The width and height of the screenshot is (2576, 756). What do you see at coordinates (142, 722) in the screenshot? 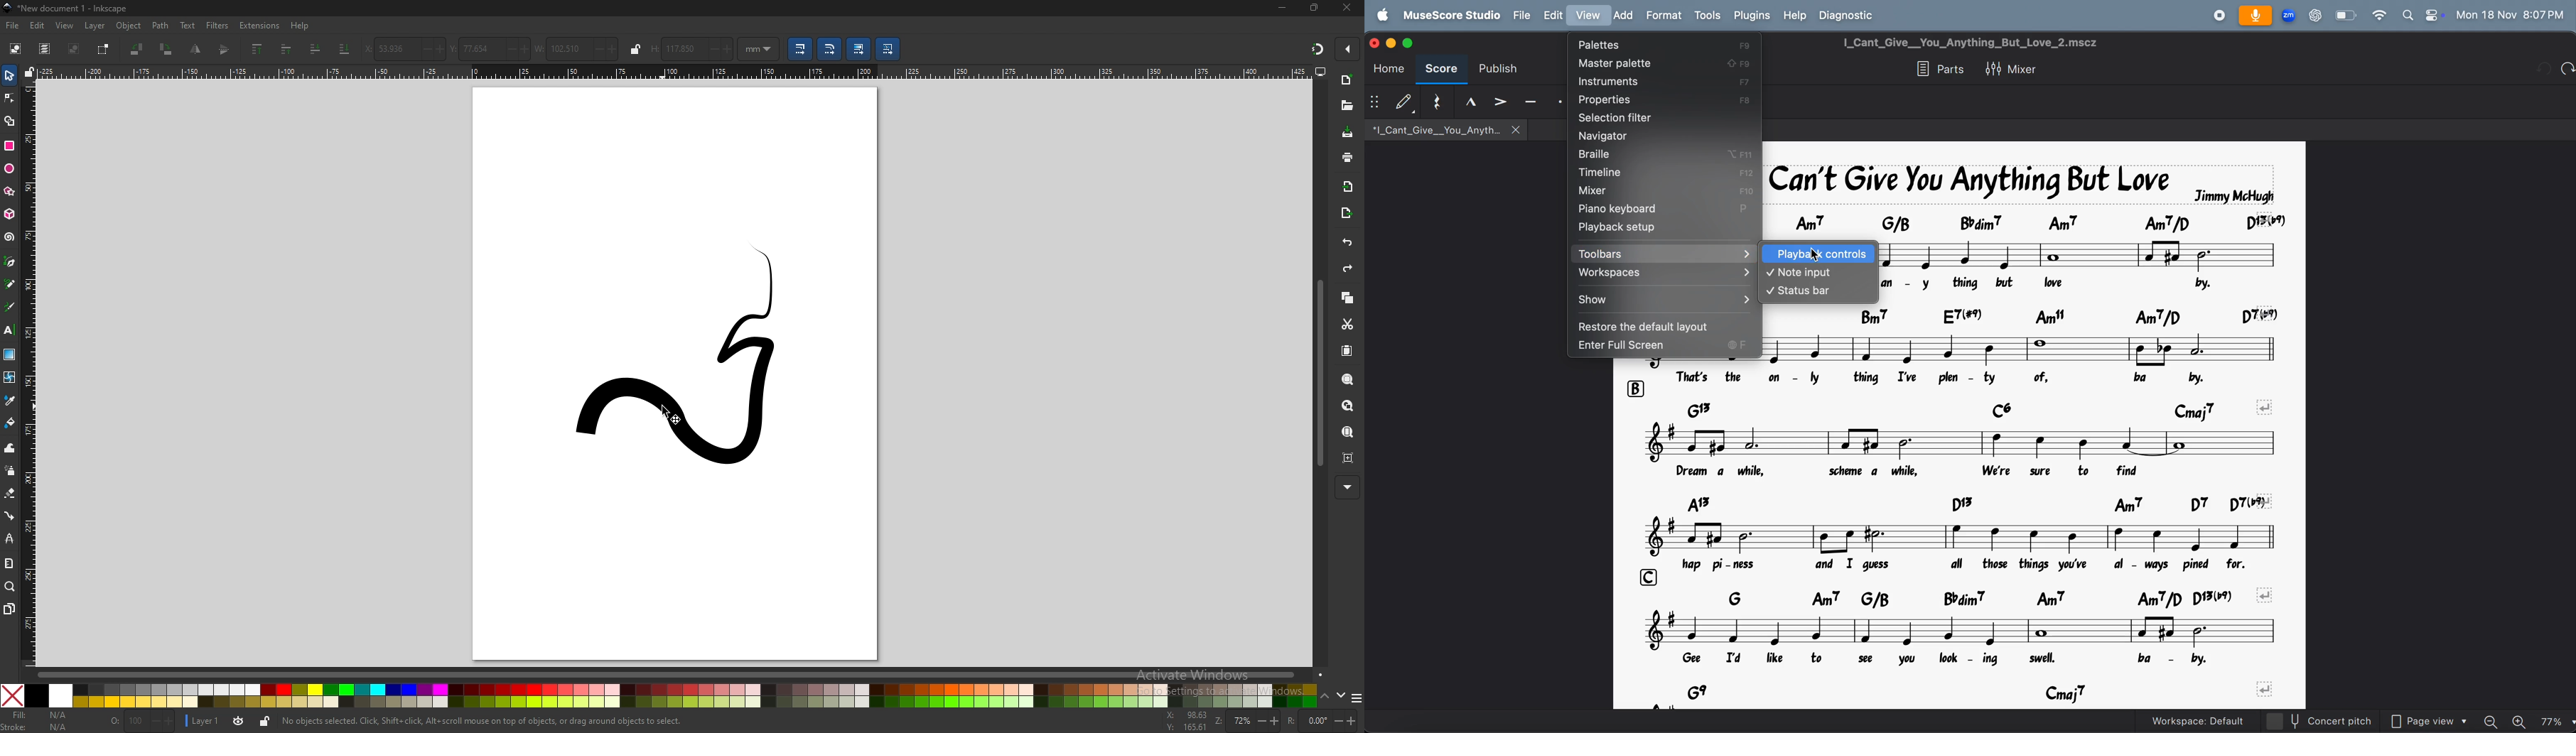
I see `opacity` at bounding box center [142, 722].